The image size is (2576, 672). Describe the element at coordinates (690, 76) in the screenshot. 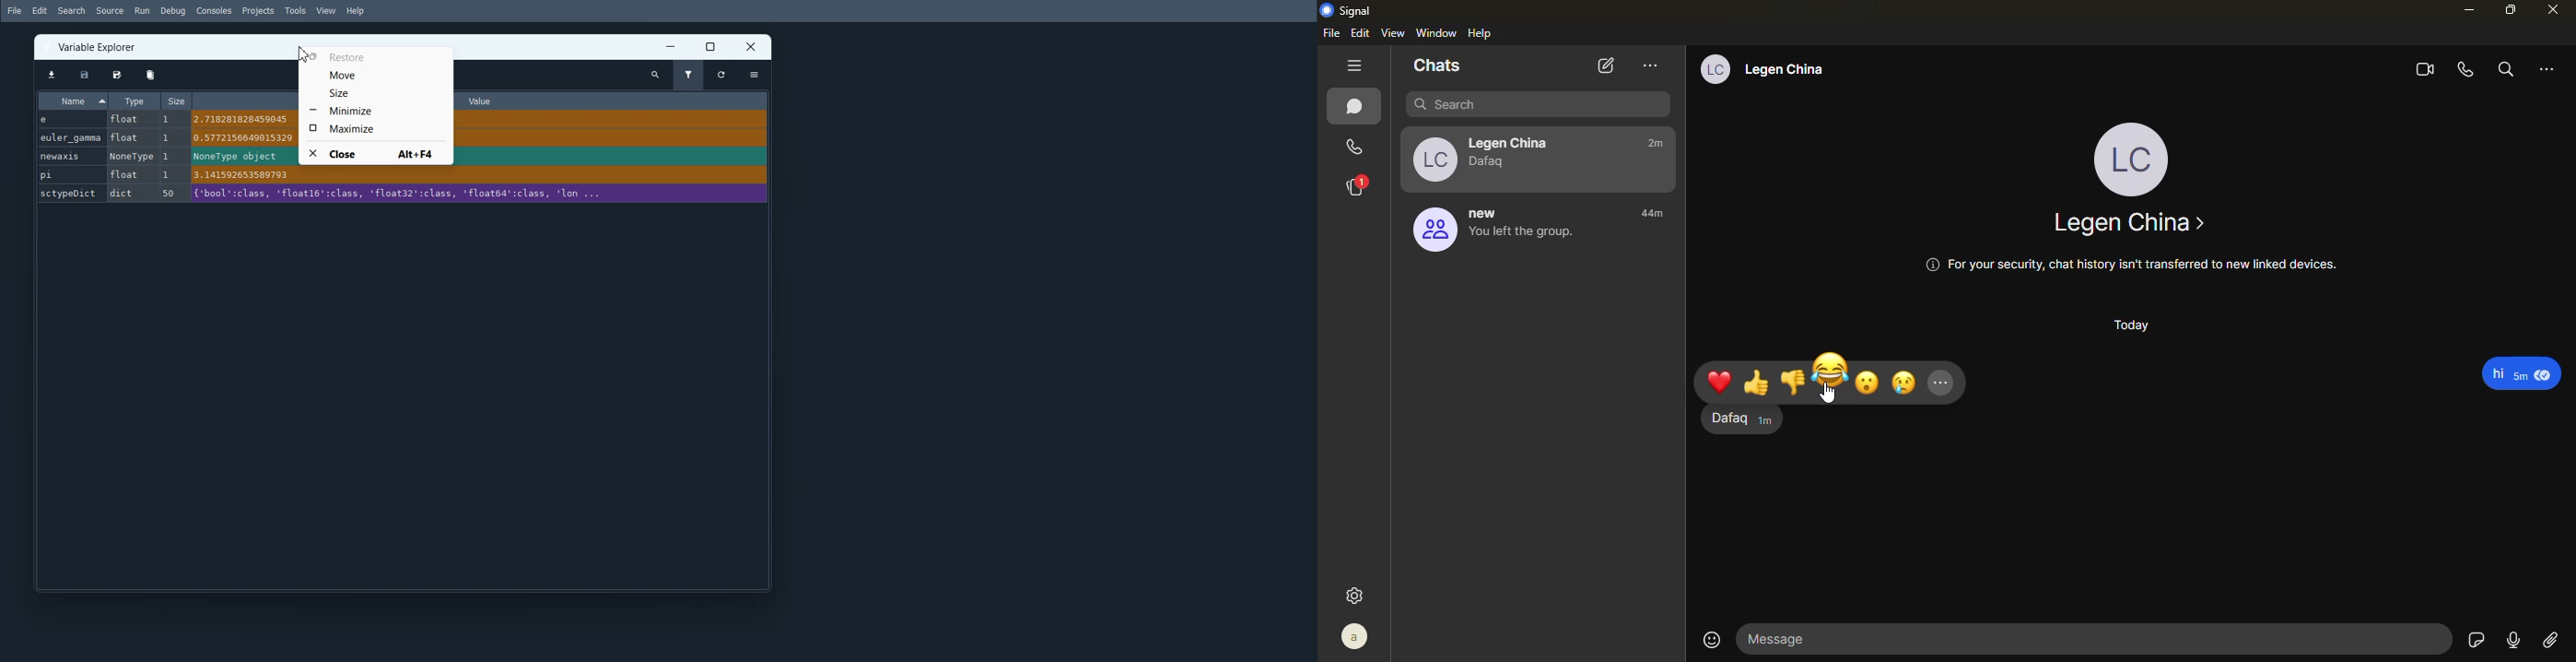

I see `Filter Variables` at that location.